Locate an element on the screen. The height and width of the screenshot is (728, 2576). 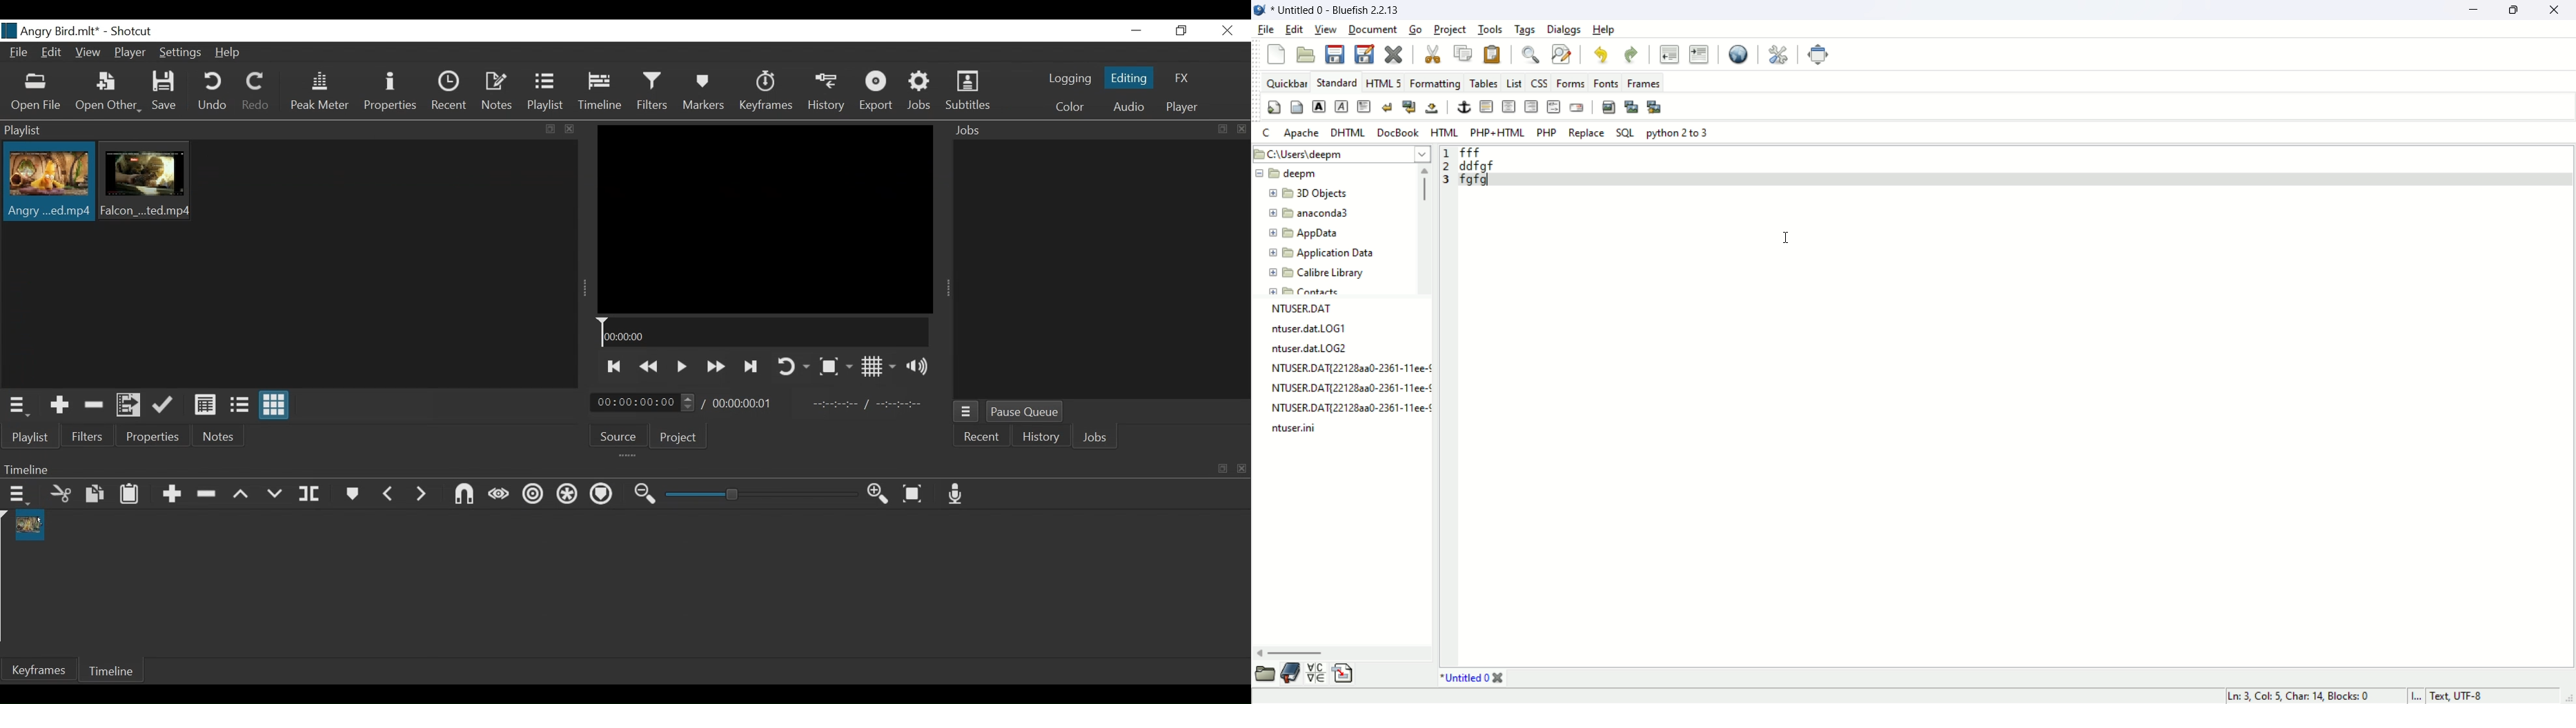
frames is located at coordinates (1645, 83).